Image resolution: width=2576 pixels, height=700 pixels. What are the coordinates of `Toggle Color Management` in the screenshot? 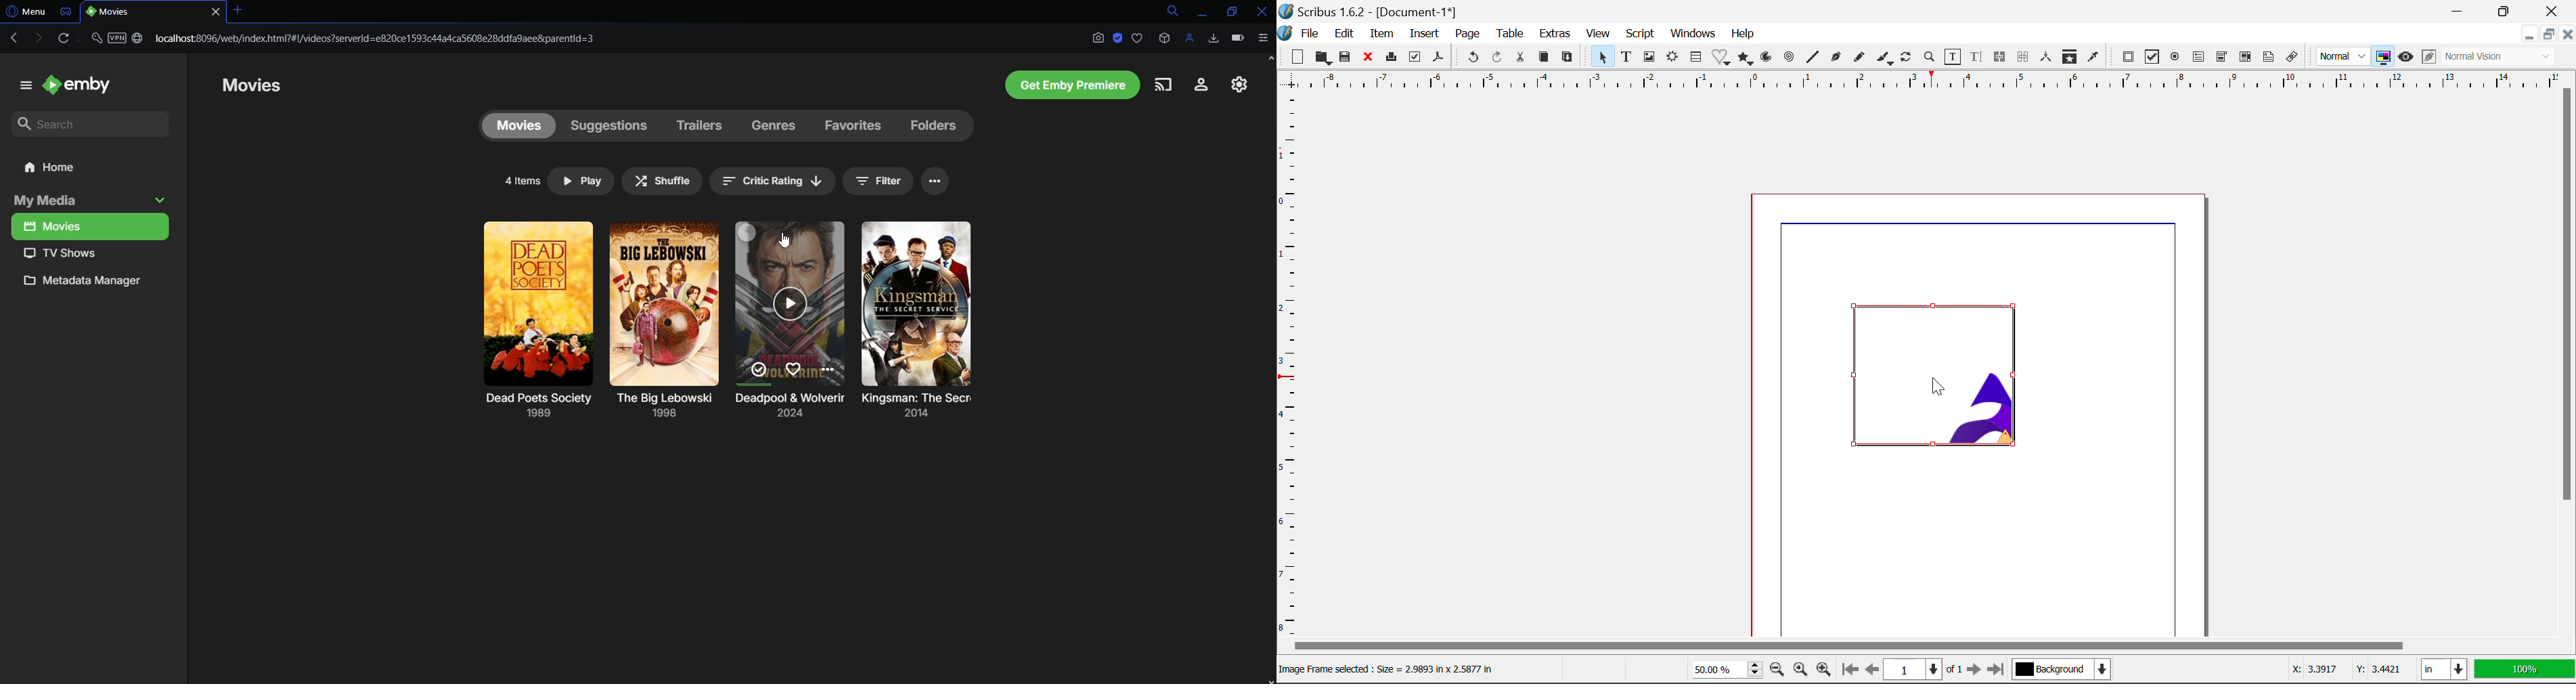 It's located at (2382, 56).